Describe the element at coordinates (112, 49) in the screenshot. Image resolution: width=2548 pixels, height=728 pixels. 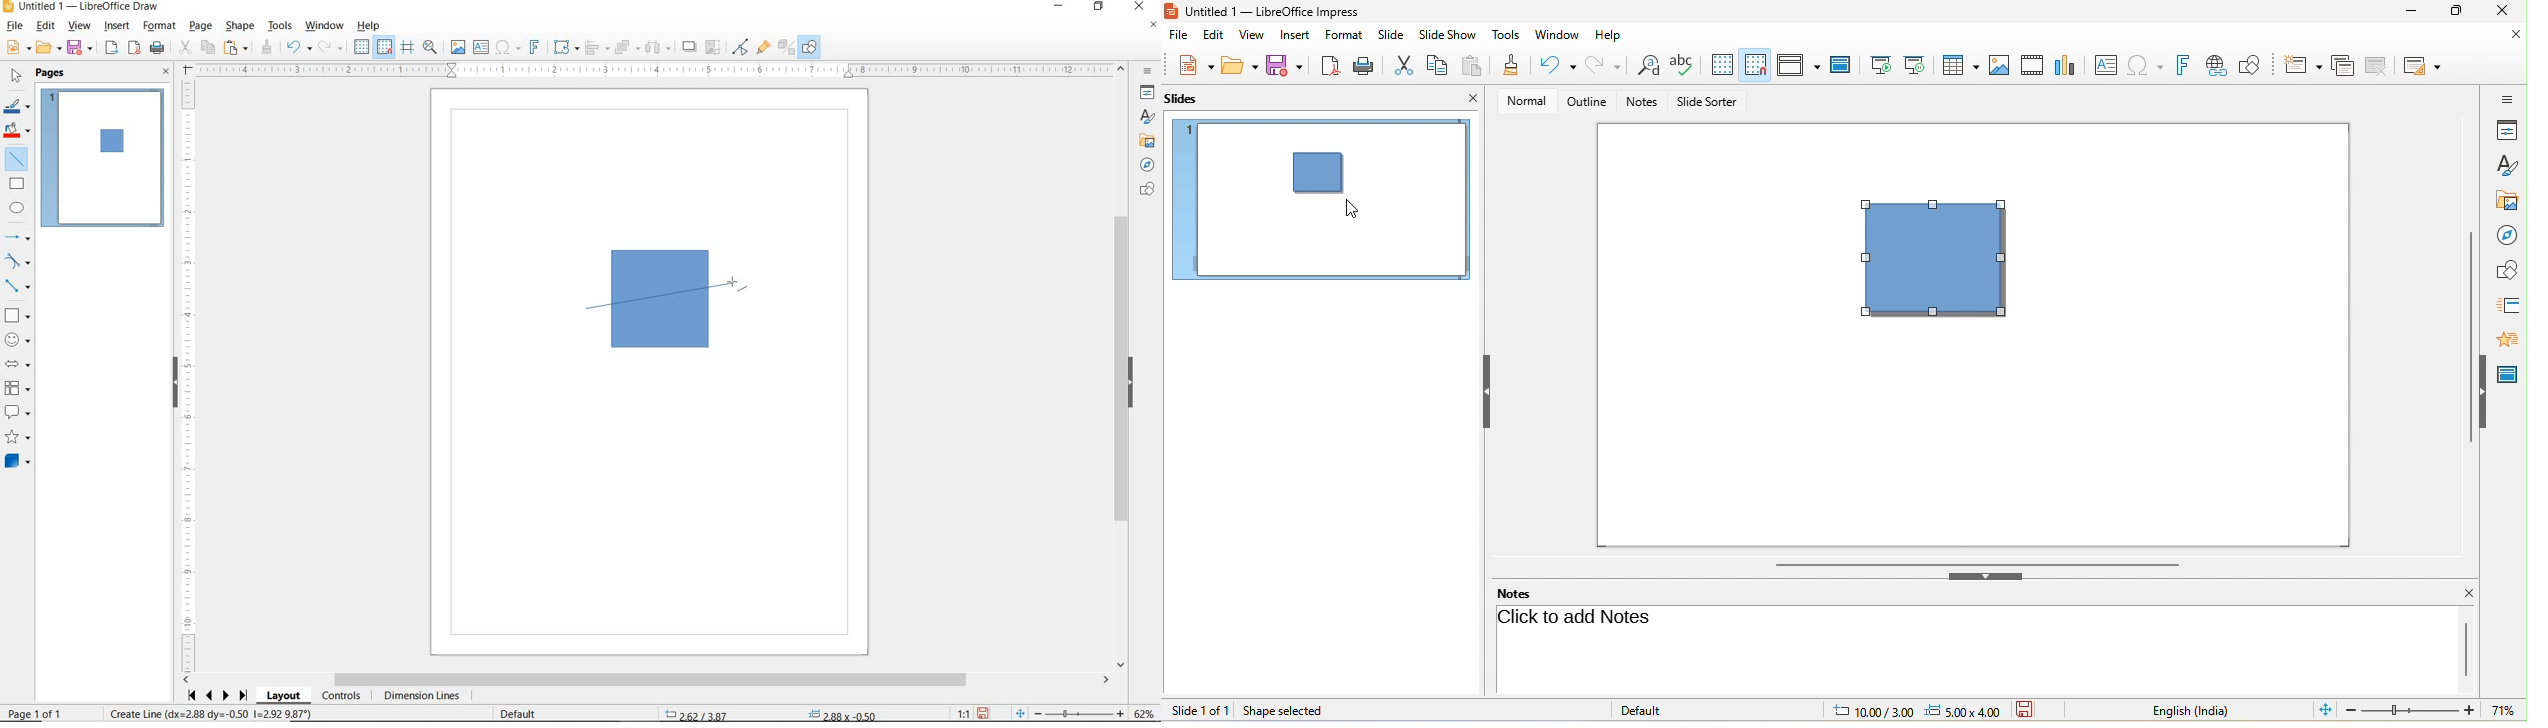
I see `EXPORT` at that location.